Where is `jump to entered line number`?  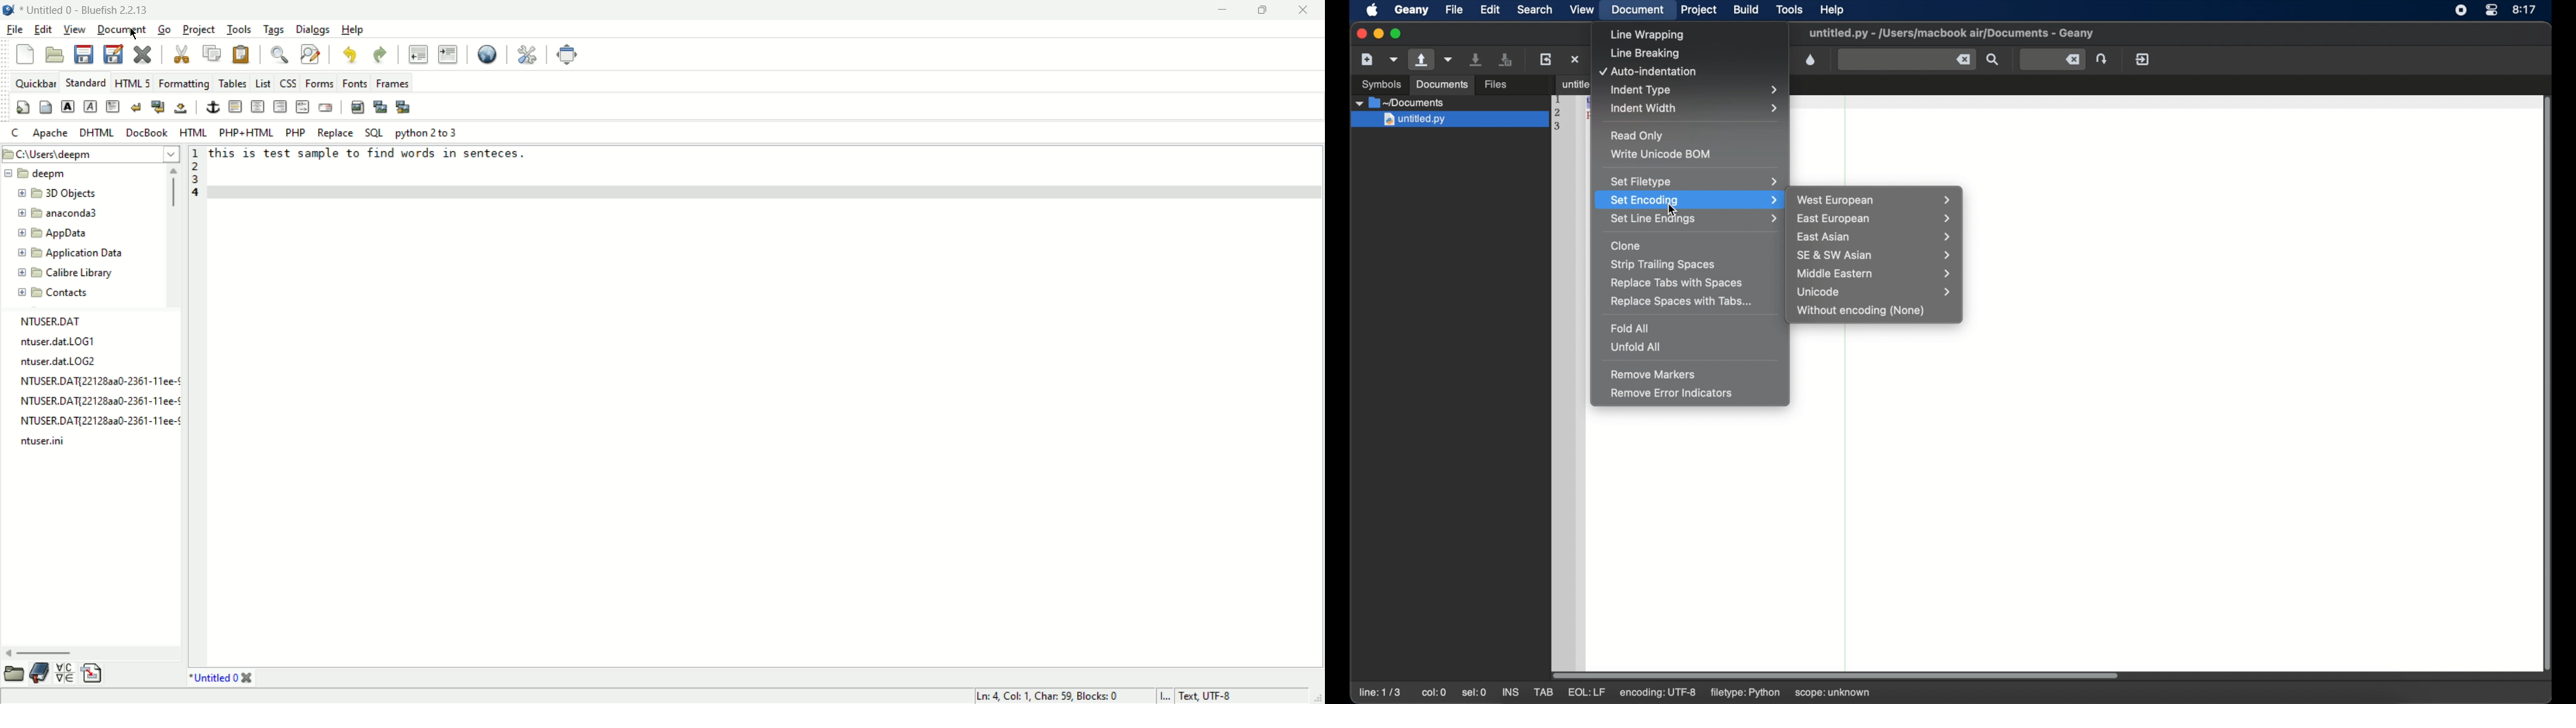 jump to entered line number is located at coordinates (2054, 59).